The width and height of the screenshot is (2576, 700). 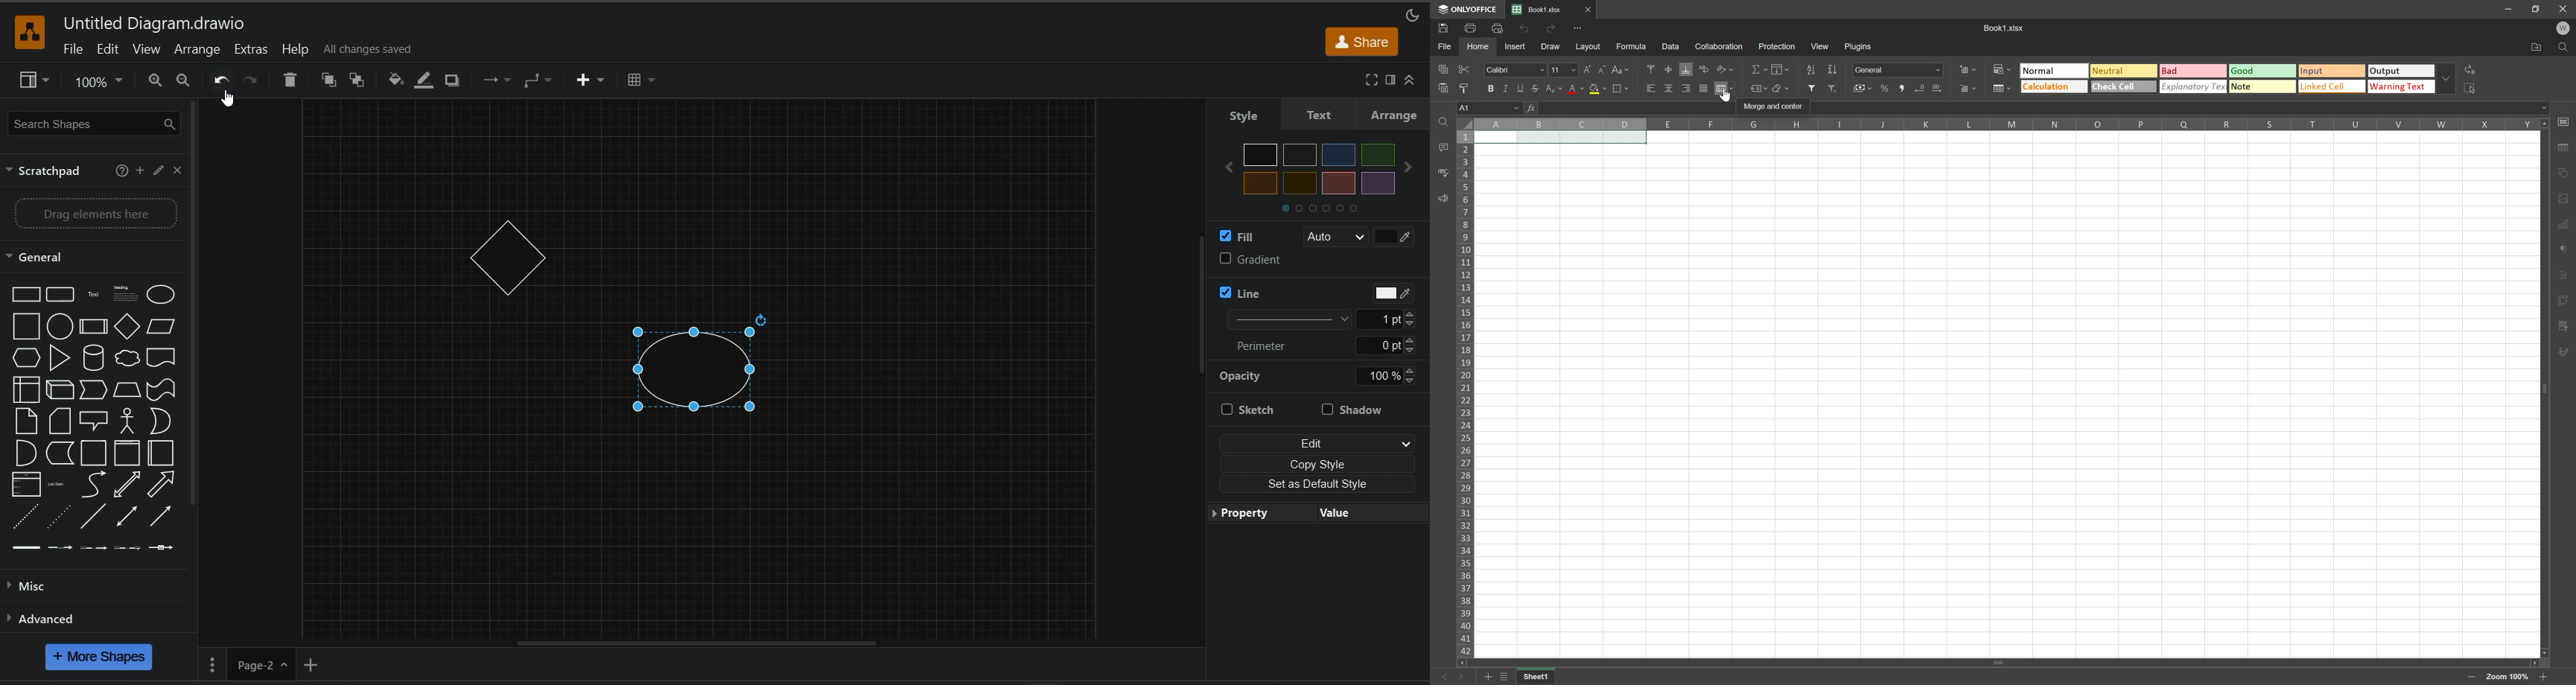 I want to click on Zoom out, so click(x=2540, y=678).